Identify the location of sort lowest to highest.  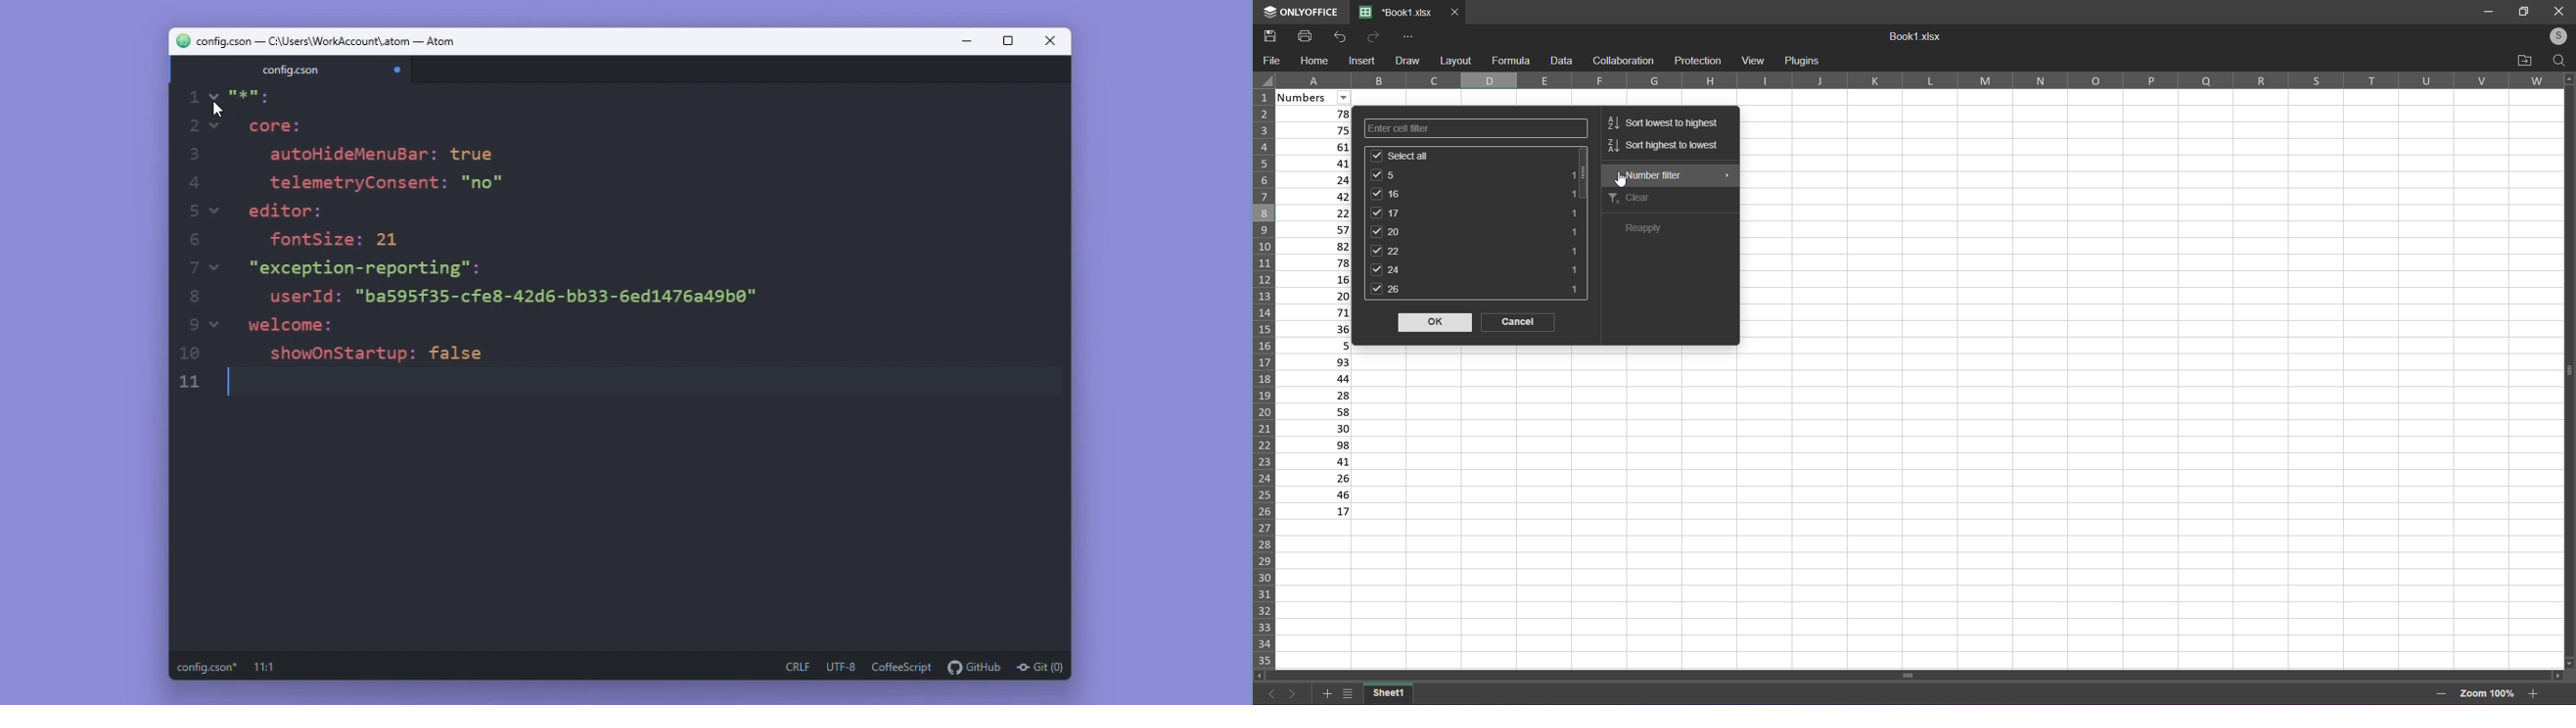
(1665, 120).